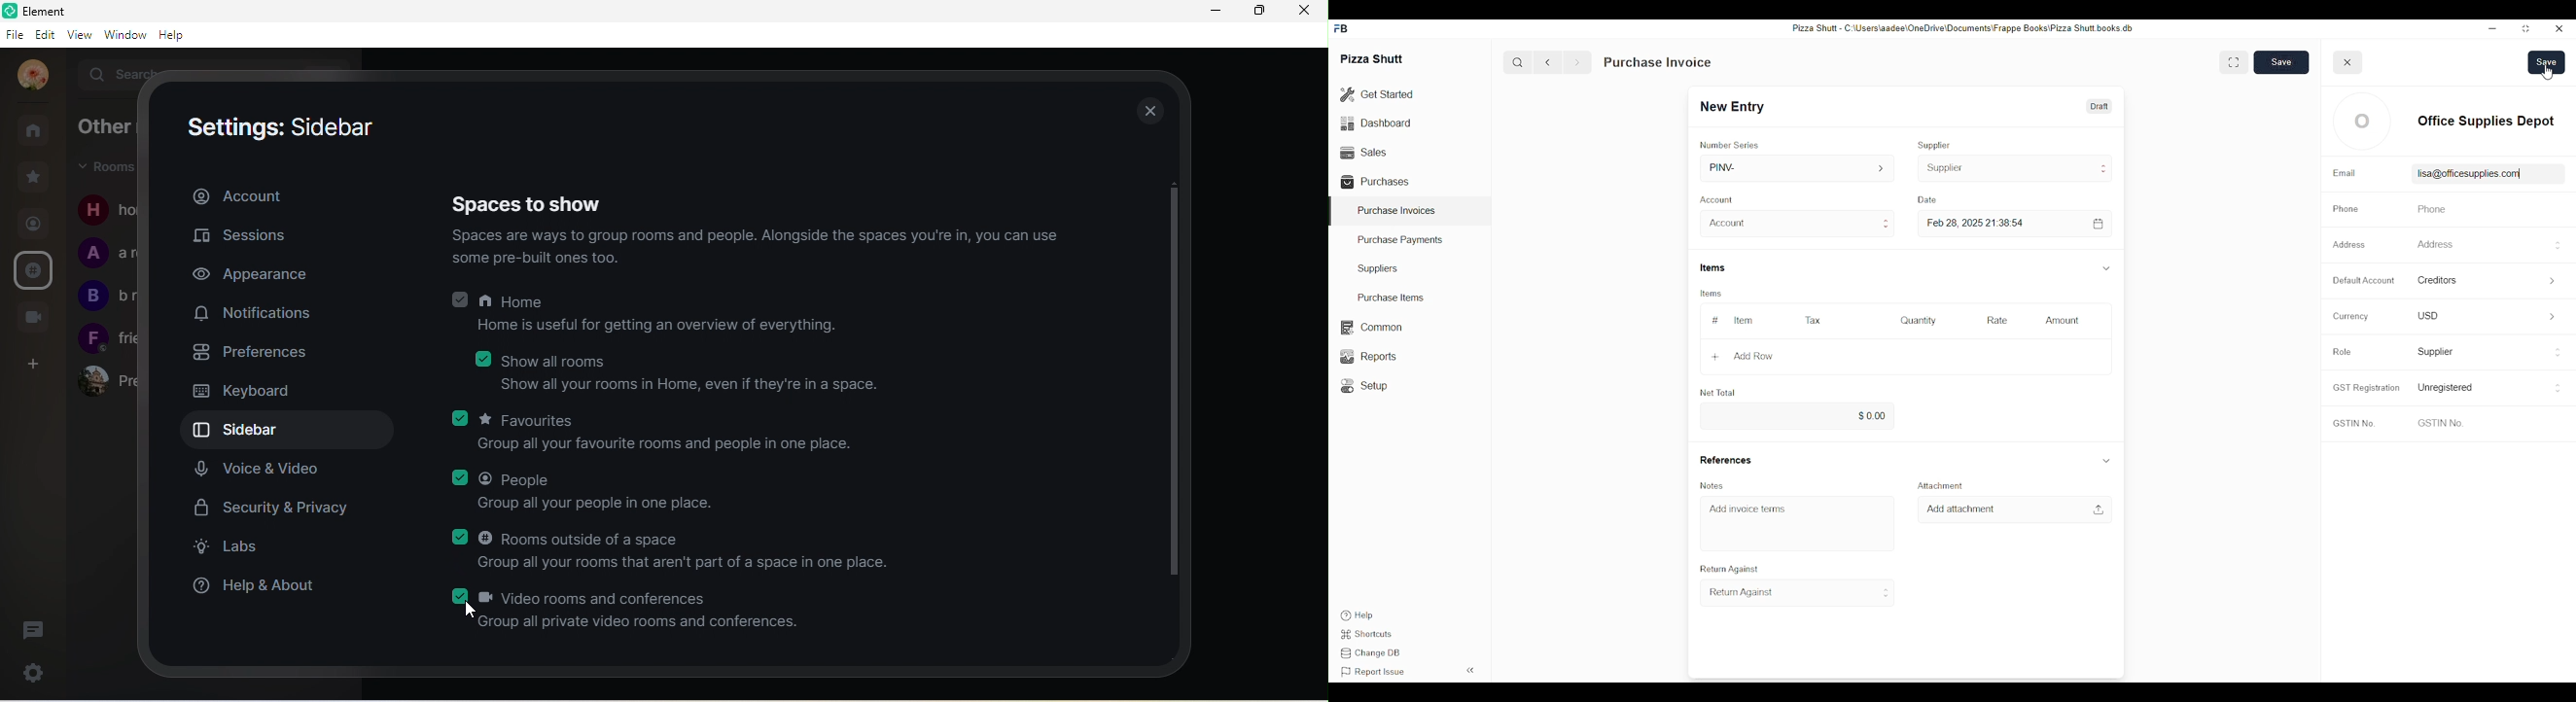 This screenshot has width=2576, height=728. What do you see at coordinates (36, 316) in the screenshot?
I see `video call` at bounding box center [36, 316].